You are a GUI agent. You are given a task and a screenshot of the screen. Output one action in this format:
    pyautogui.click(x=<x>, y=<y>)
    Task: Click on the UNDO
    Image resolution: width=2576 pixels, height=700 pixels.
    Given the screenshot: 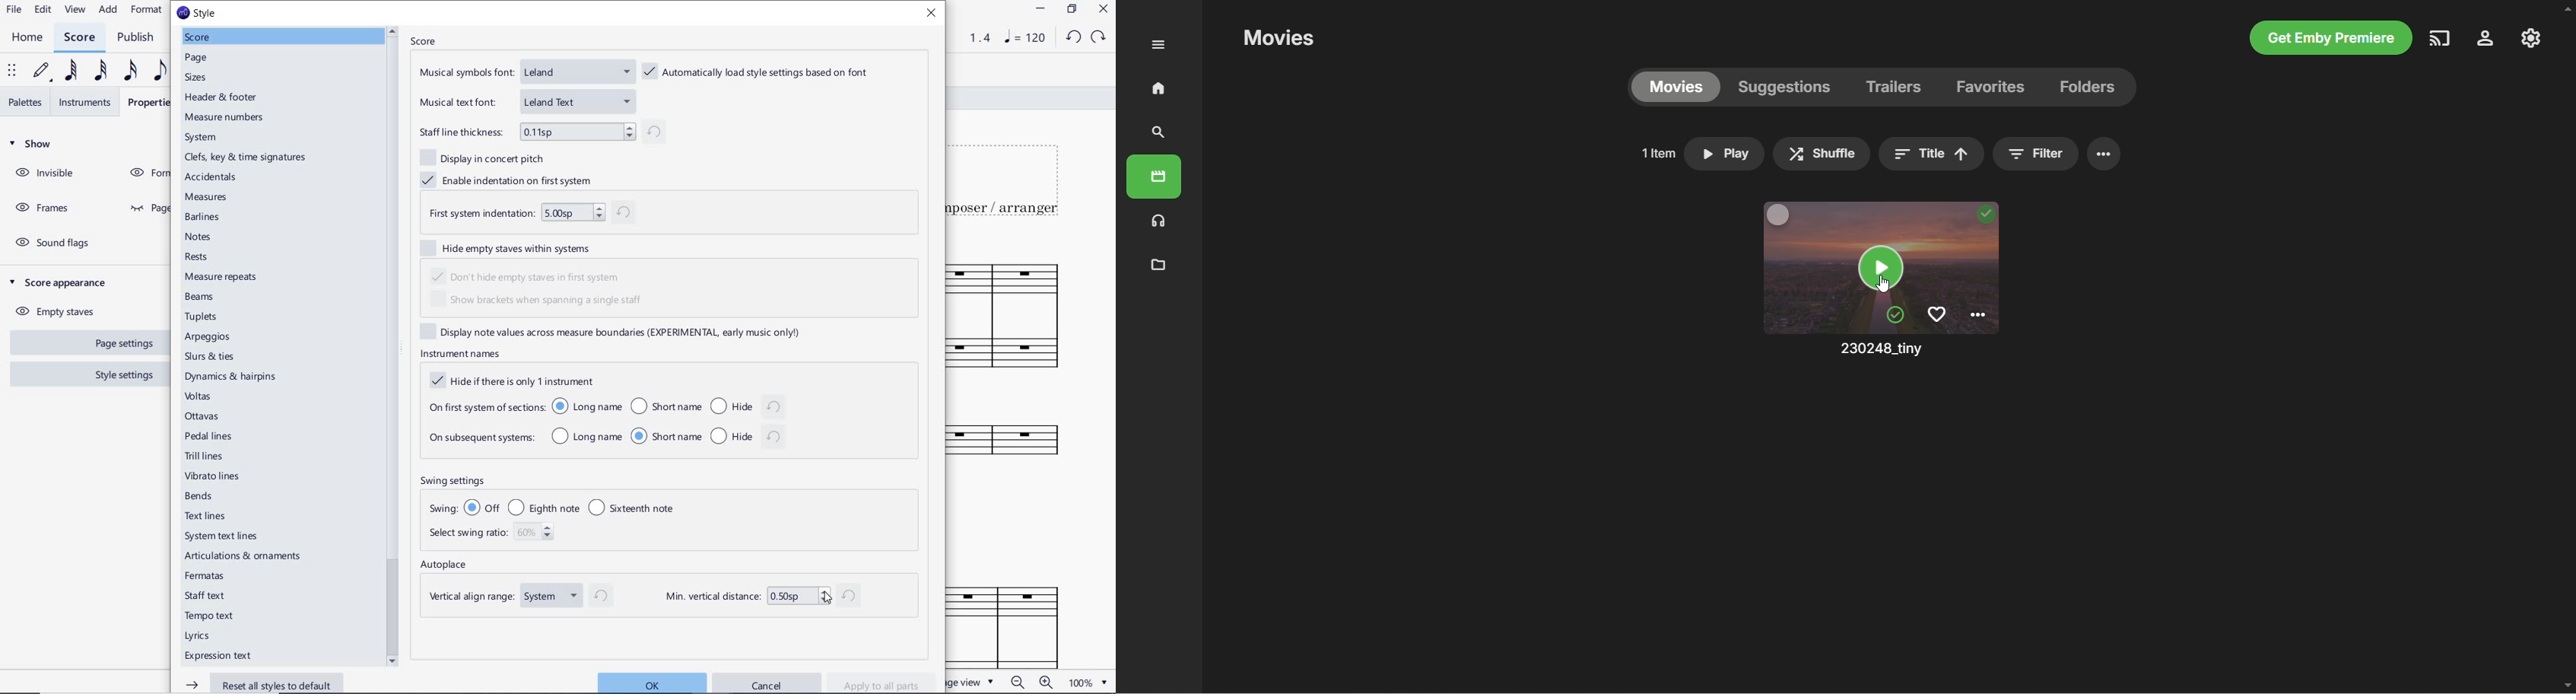 What is the action you would take?
    pyautogui.click(x=1074, y=36)
    